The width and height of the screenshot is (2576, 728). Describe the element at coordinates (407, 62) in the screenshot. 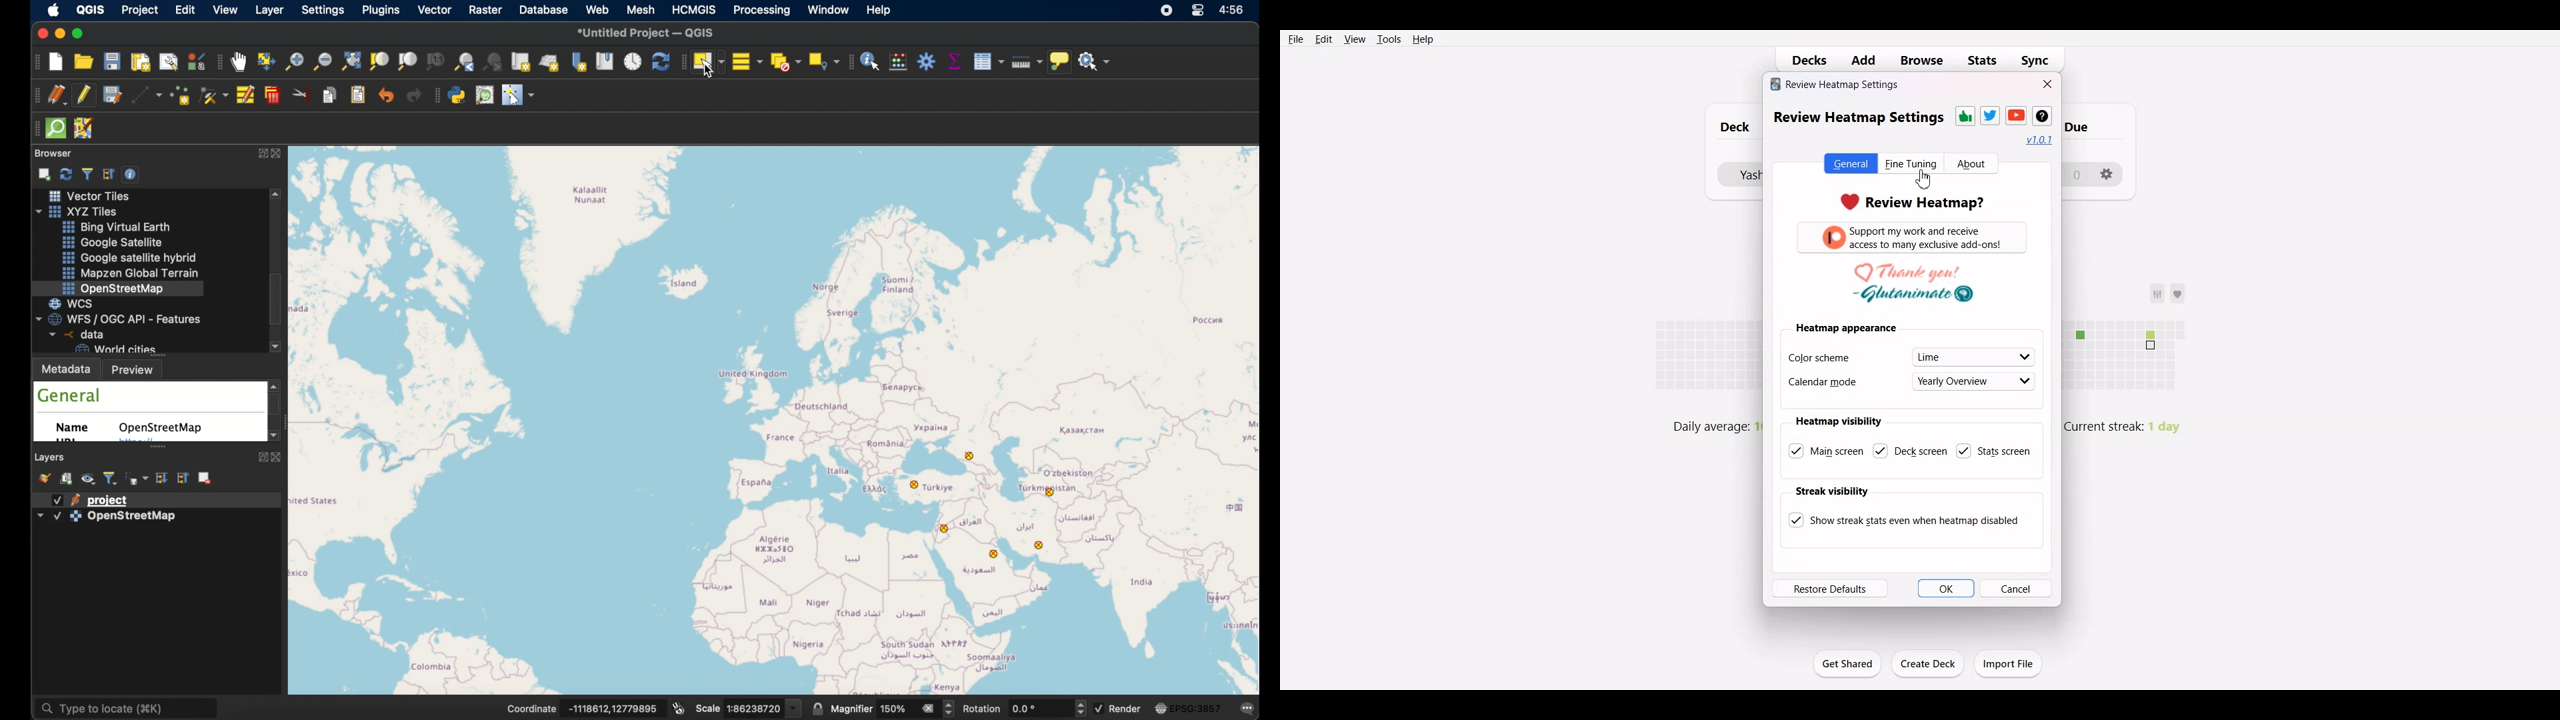

I see `zoom to layer` at that location.